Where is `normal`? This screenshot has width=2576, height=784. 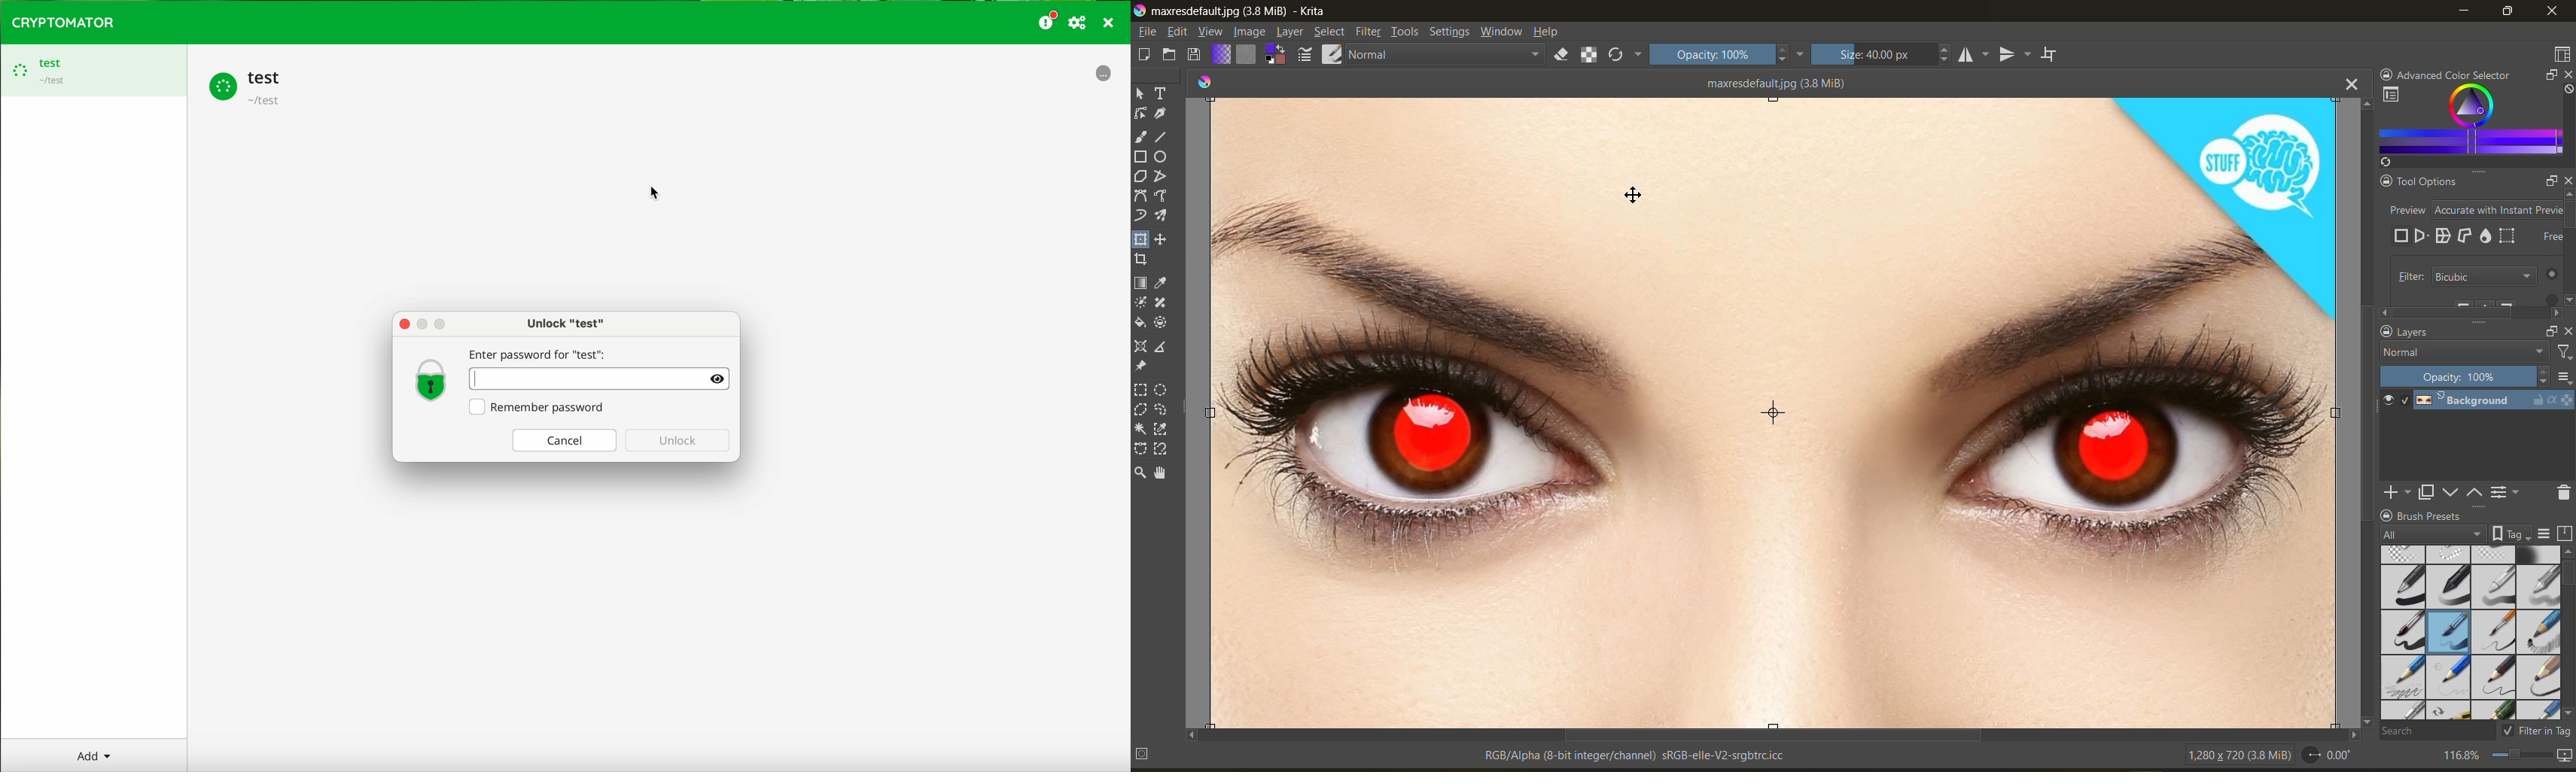 normal is located at coordinates (2464, 352).